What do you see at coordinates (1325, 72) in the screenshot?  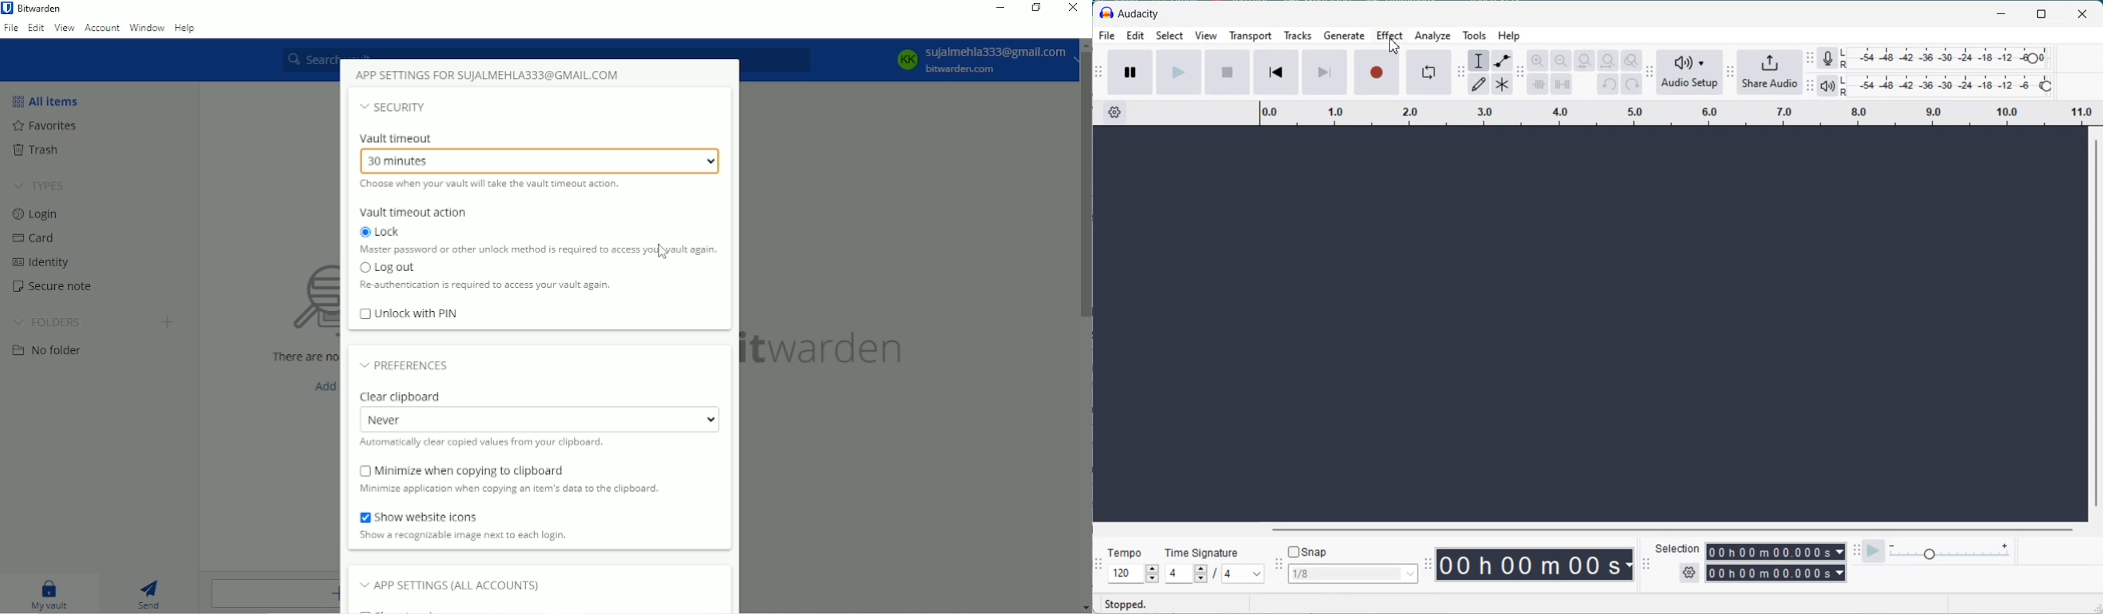 I see `Skip to end` at bounding box center [1325, 72].